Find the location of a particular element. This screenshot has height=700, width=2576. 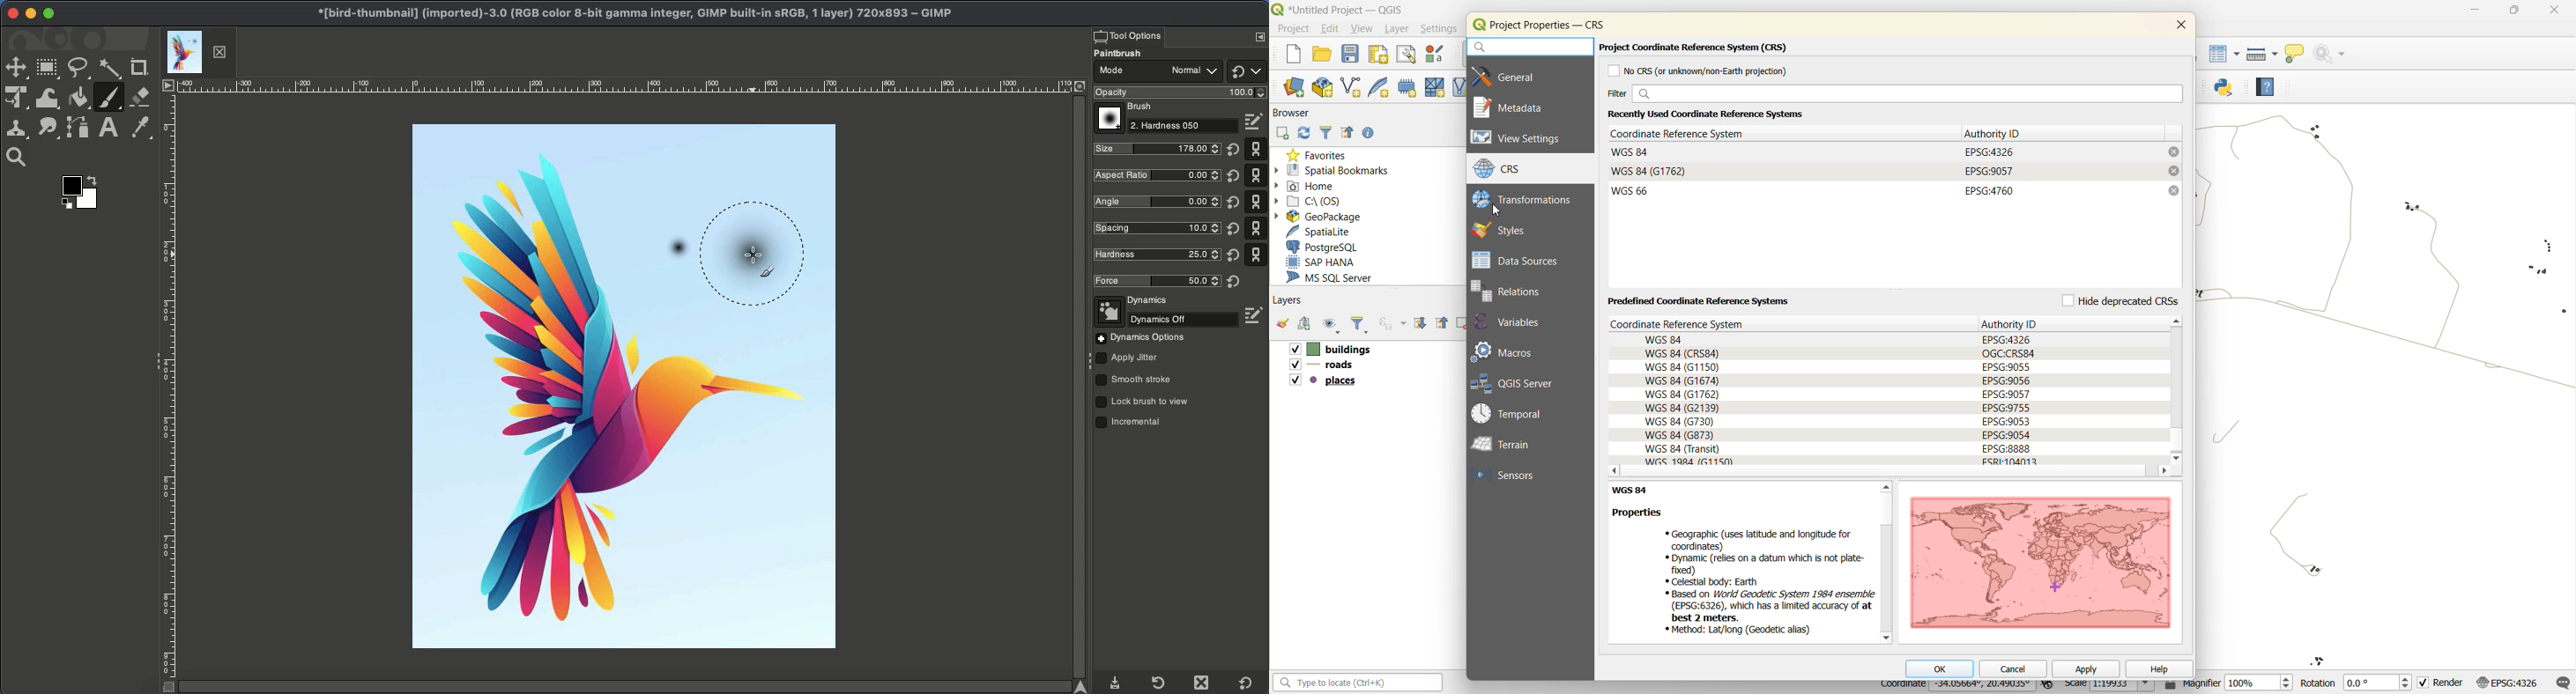

Edit is located at coordinates (1256, 122).